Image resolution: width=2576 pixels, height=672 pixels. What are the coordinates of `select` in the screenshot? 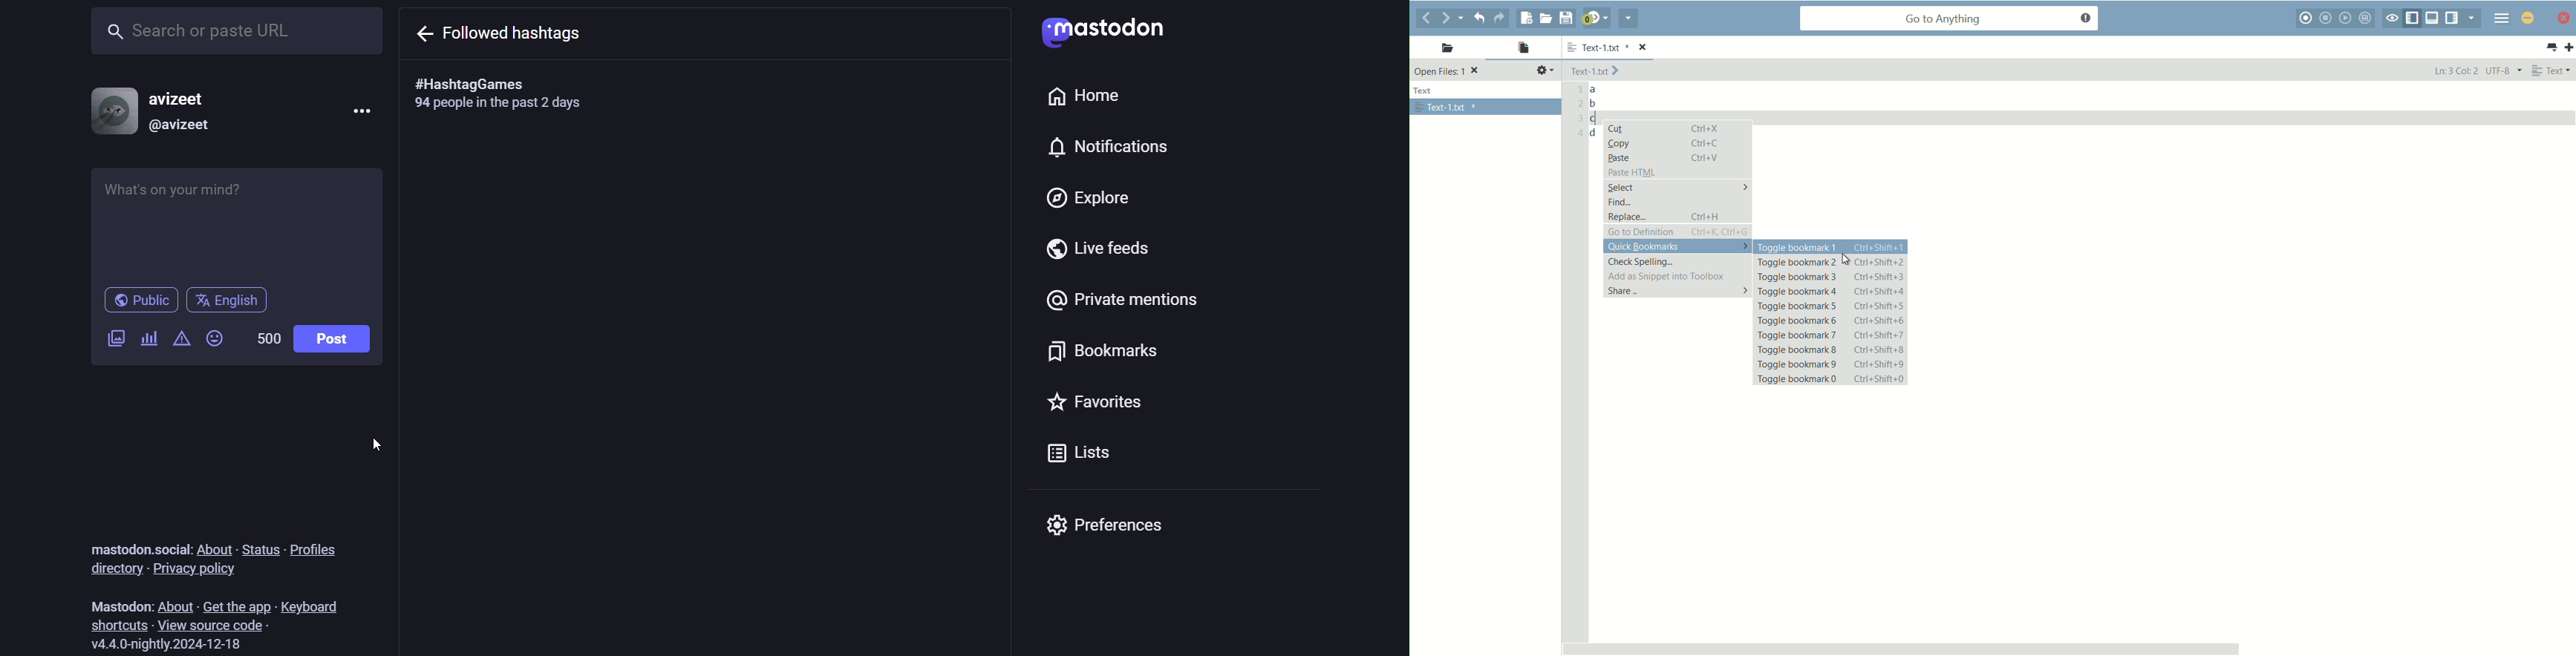 It's located at (1677, 186).